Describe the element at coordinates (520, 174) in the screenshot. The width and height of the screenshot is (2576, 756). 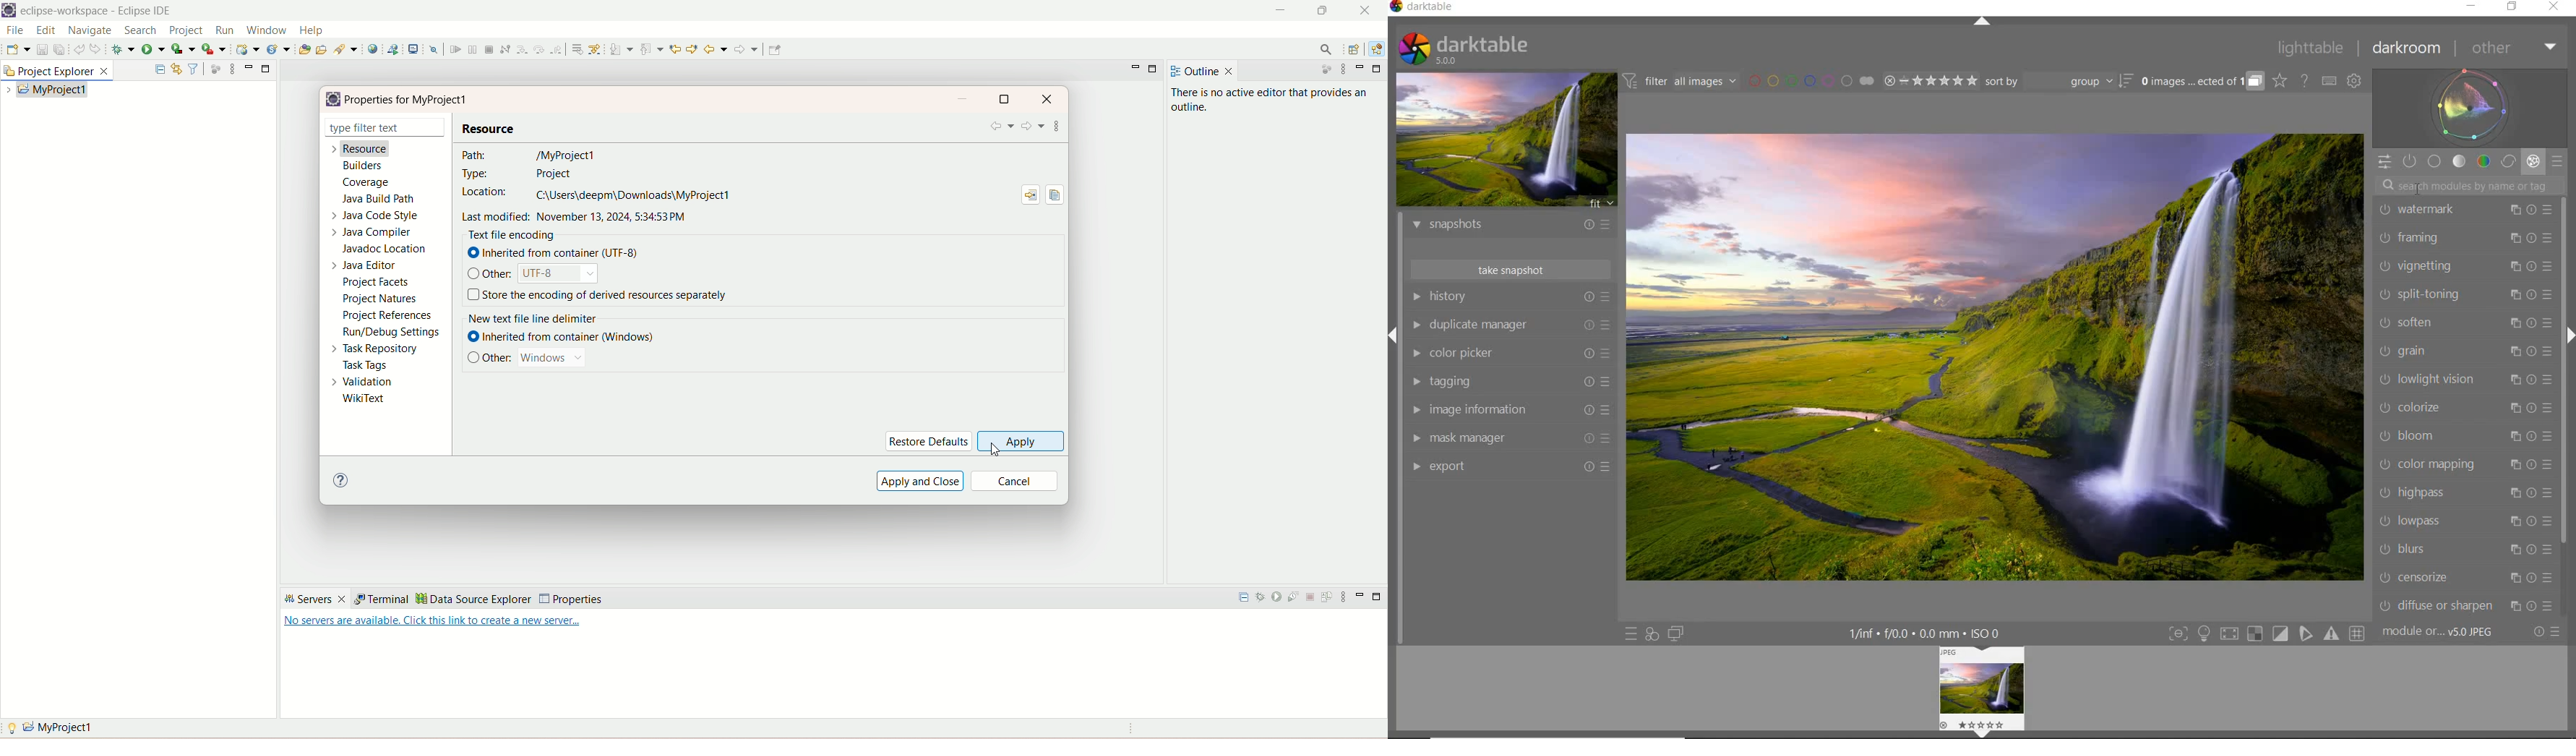
I see `type` at that location.